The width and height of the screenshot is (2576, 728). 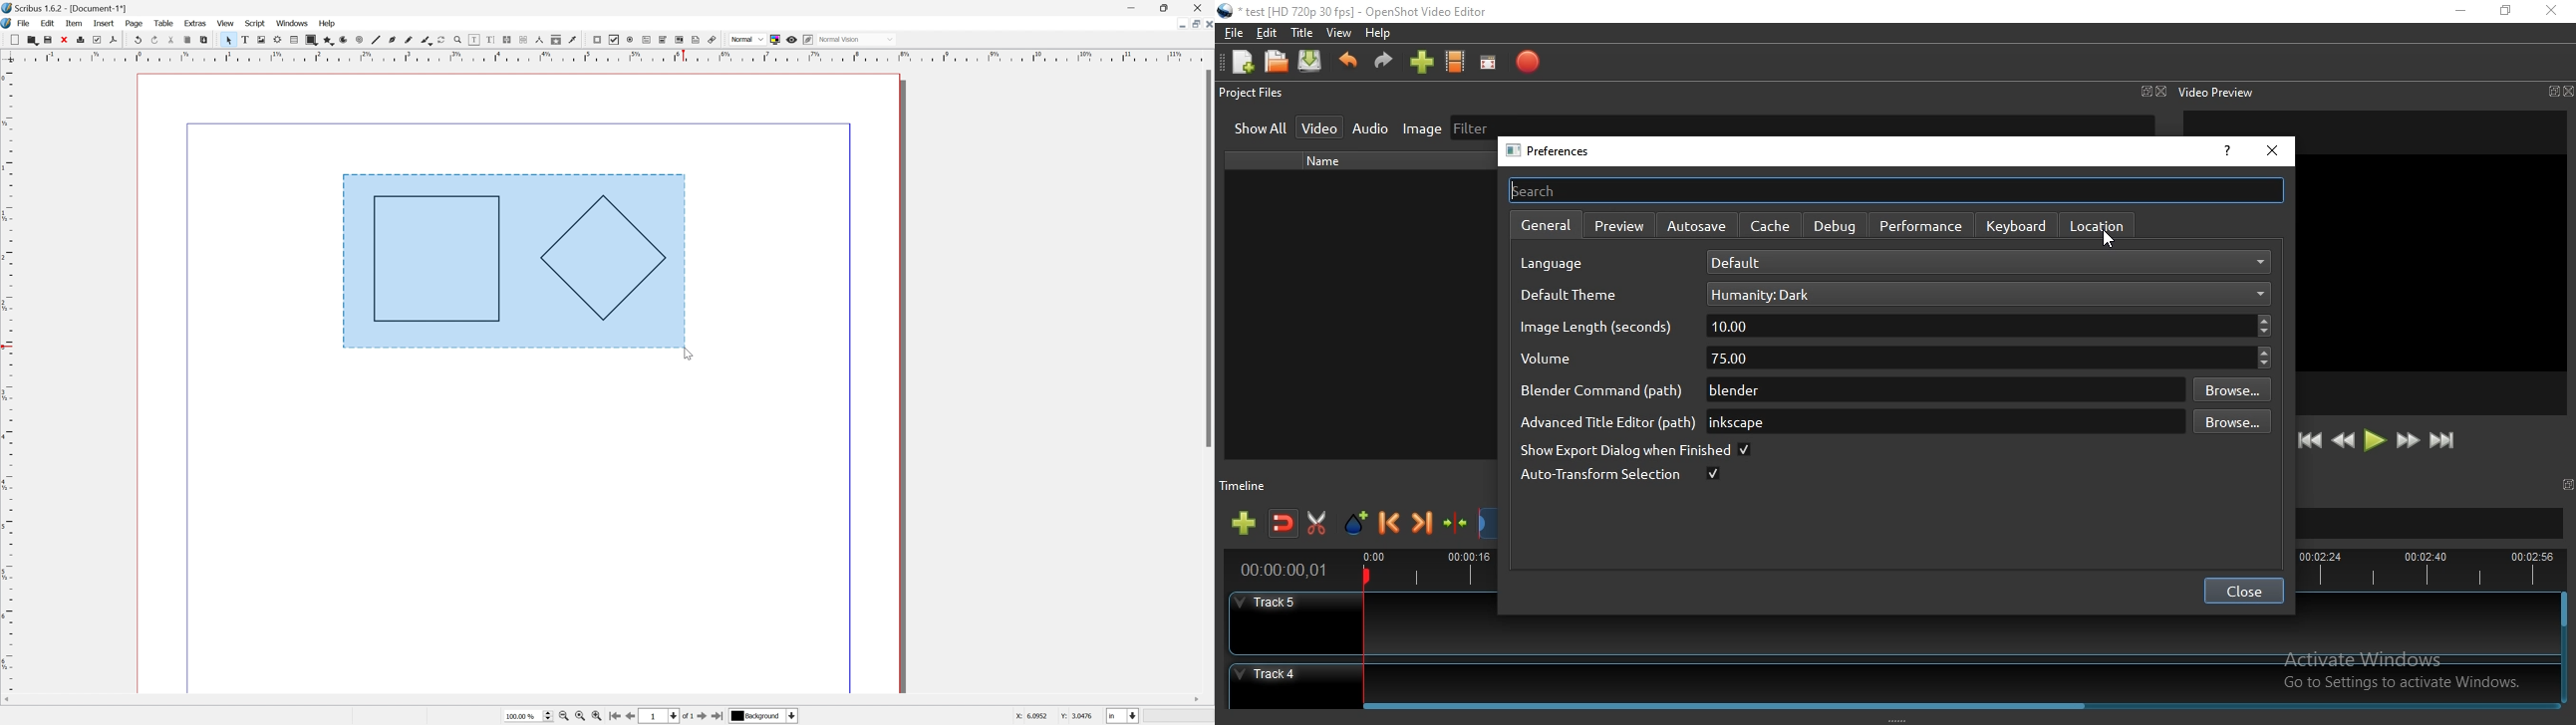 I want to click on volume, so click(x=1564, y=362).